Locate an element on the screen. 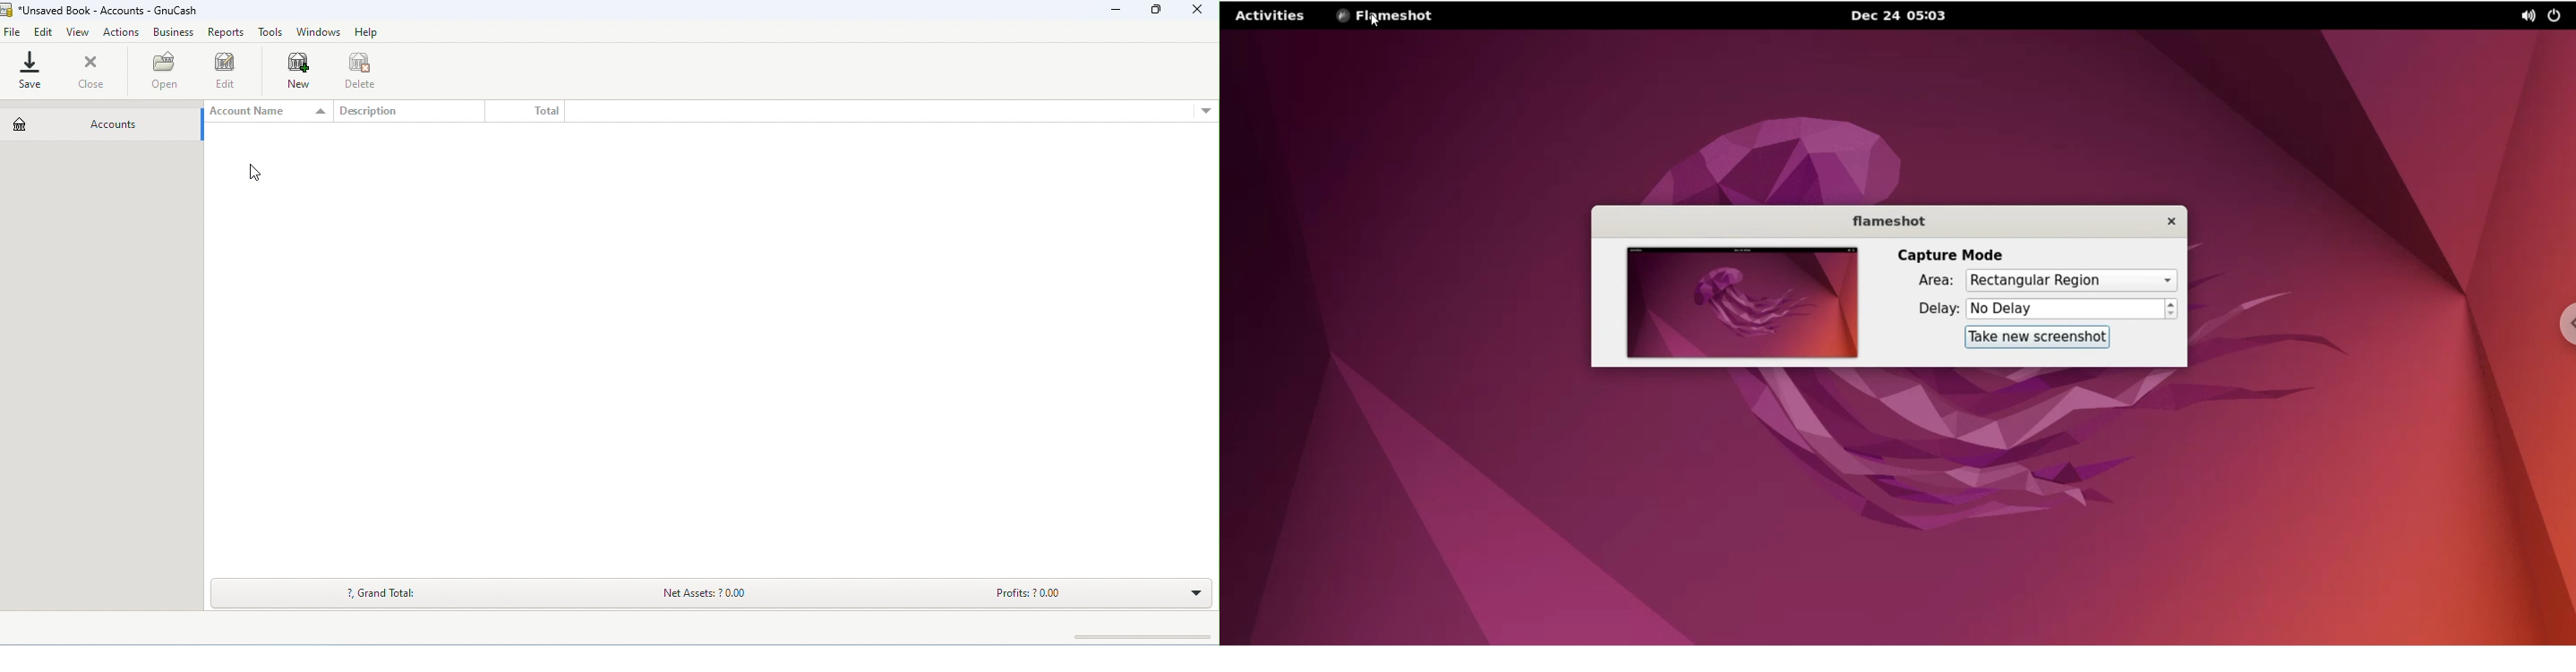 The image size is (2576, 672). maximize is located at coordinates (1153, 9).